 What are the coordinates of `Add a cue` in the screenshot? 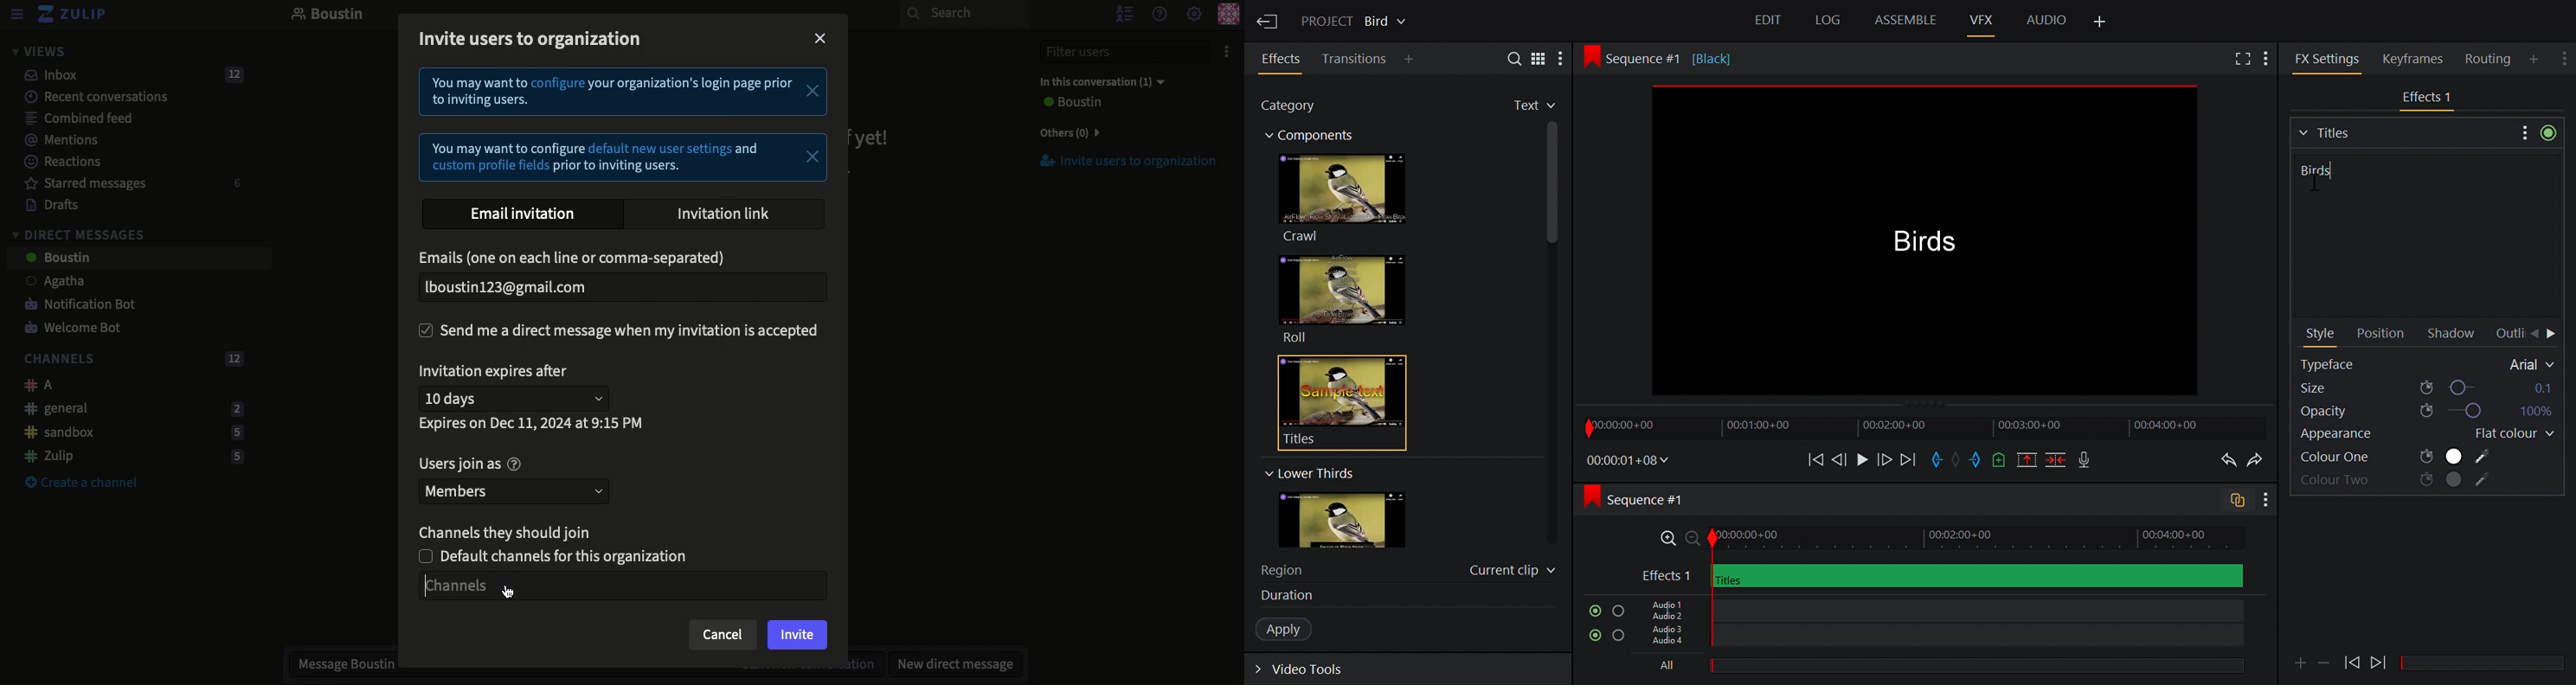 It's located at (1999, 461).